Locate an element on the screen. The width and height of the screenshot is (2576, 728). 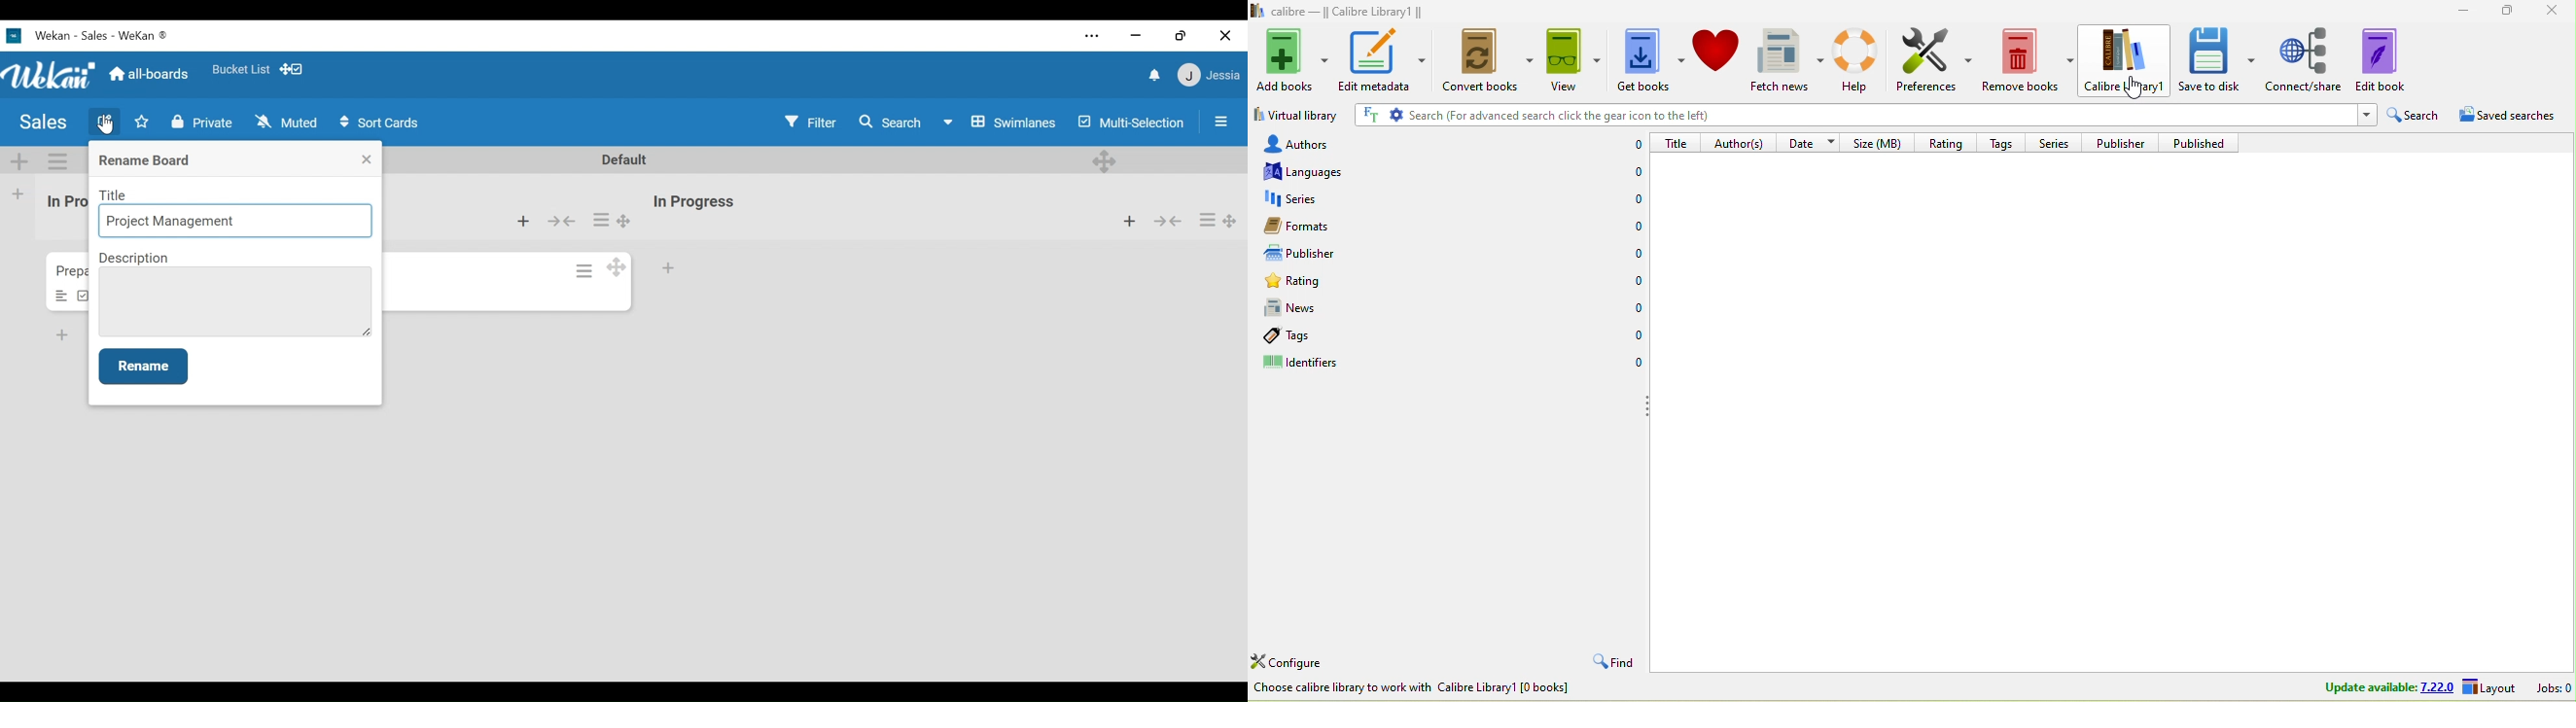
calibre — Calibre Library is located at coordinates (1333, 12).